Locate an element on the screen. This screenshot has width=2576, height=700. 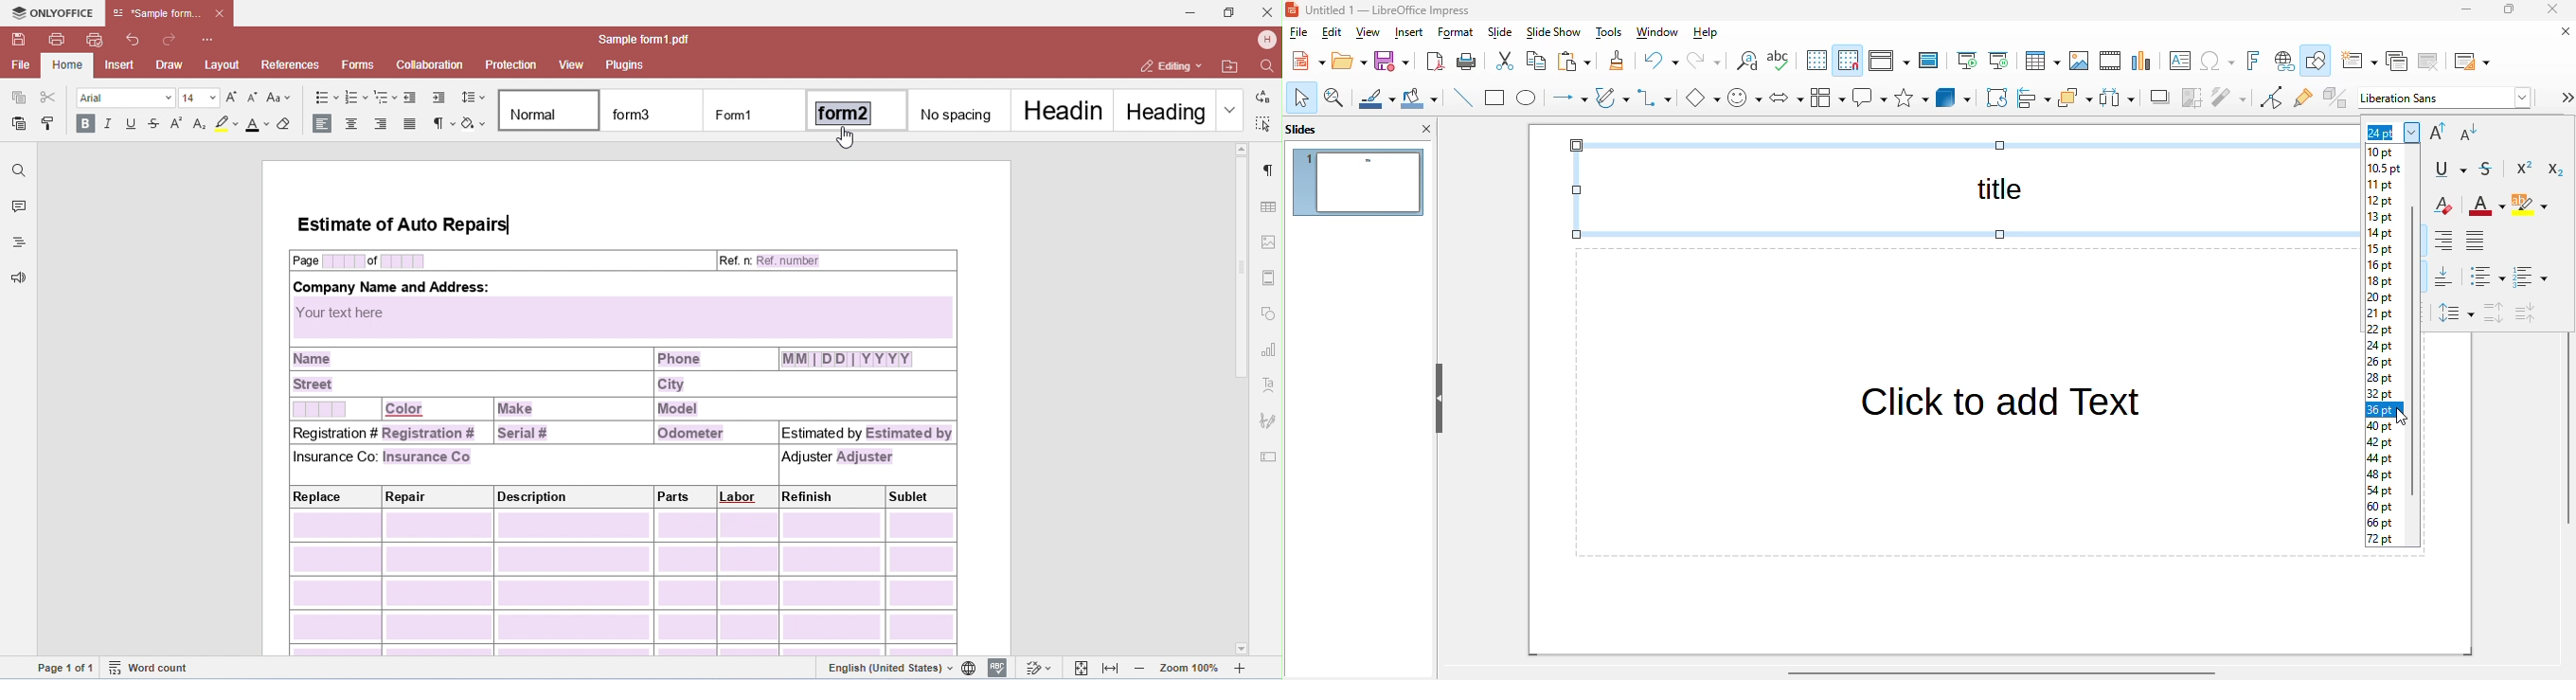
Click to add Text is located at coordinates (1957, 451).